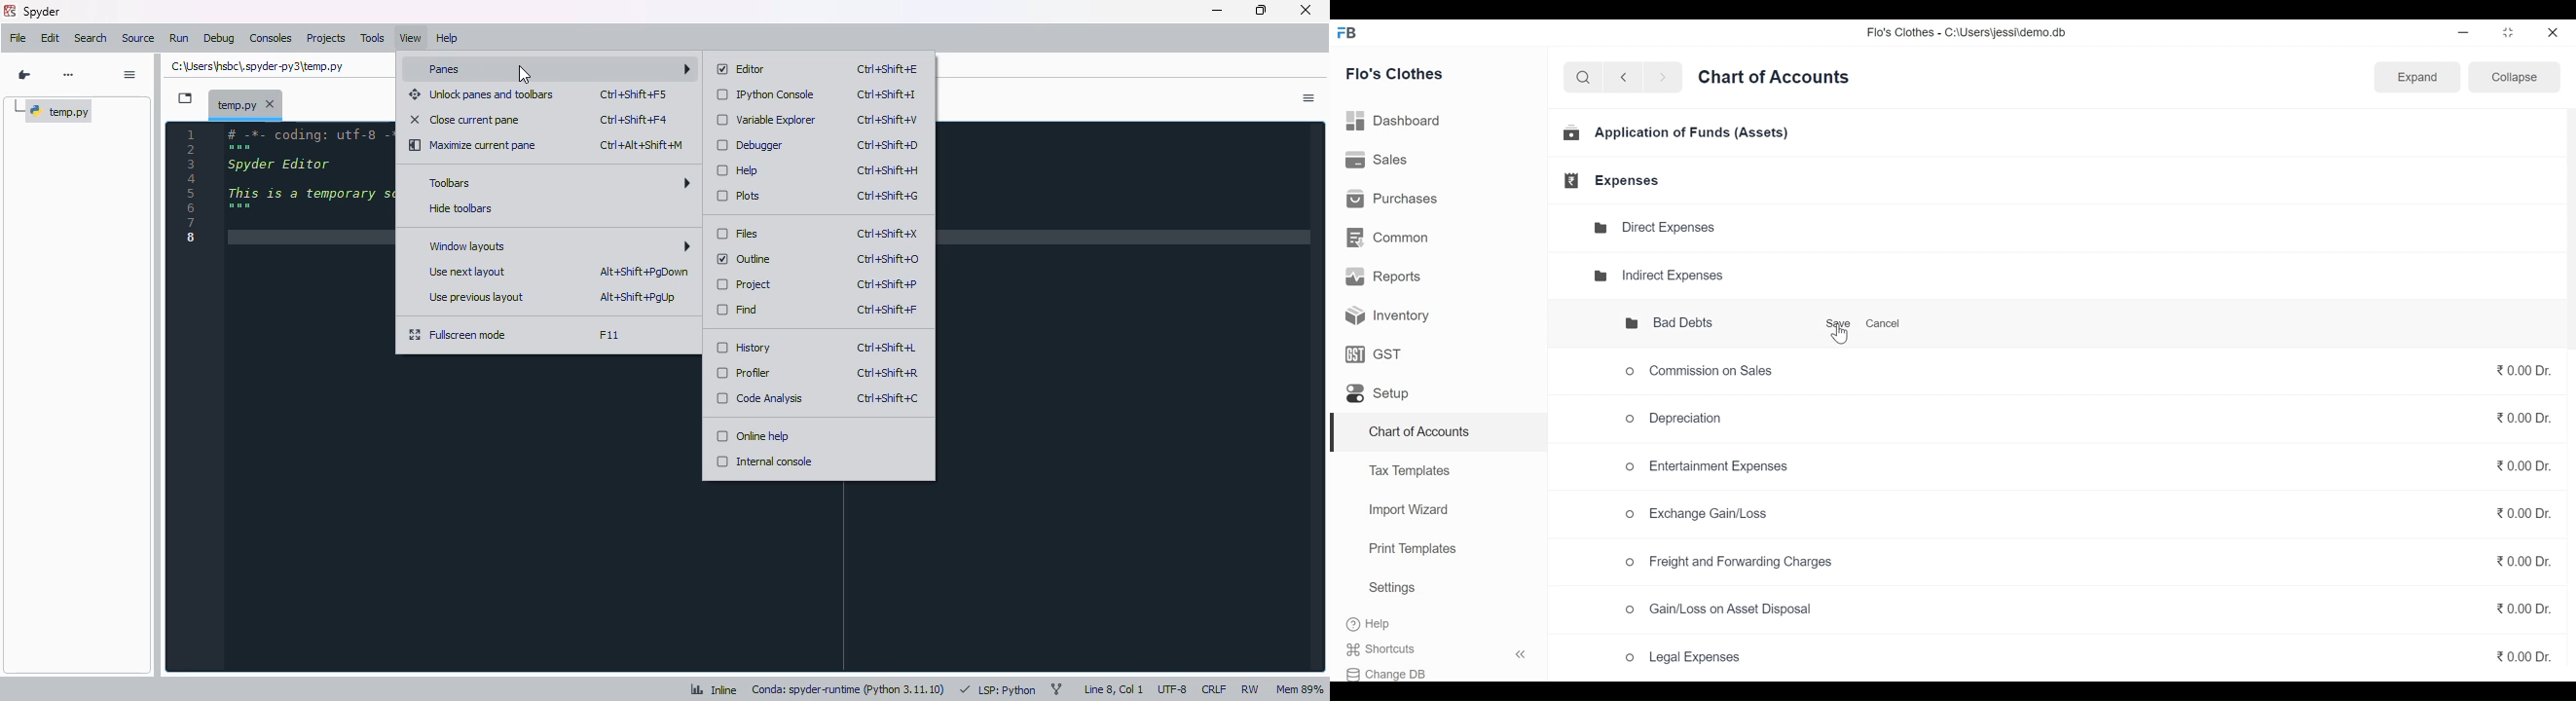 This screenshot has width=2576, height=728. Describe the element at coordinates (18, 38) in the screenshot. I see `file` at that location.